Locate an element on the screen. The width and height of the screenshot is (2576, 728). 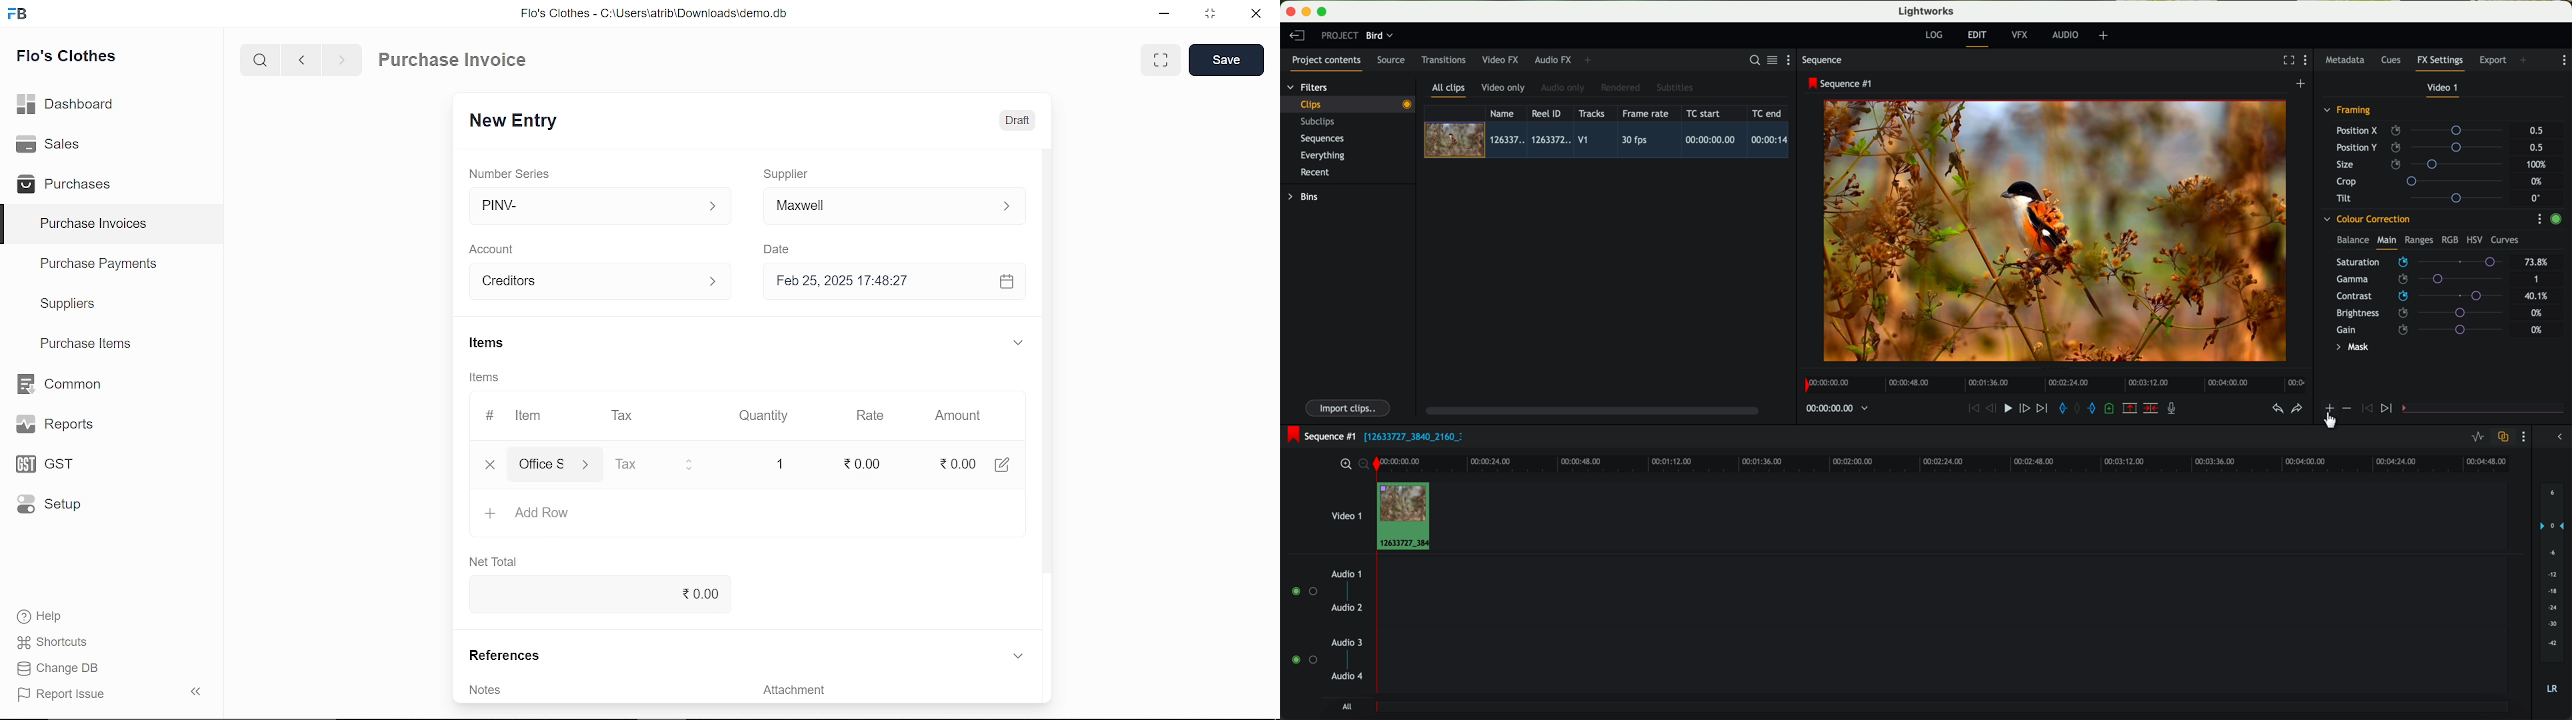
size is located at coordinates (2422, 165).